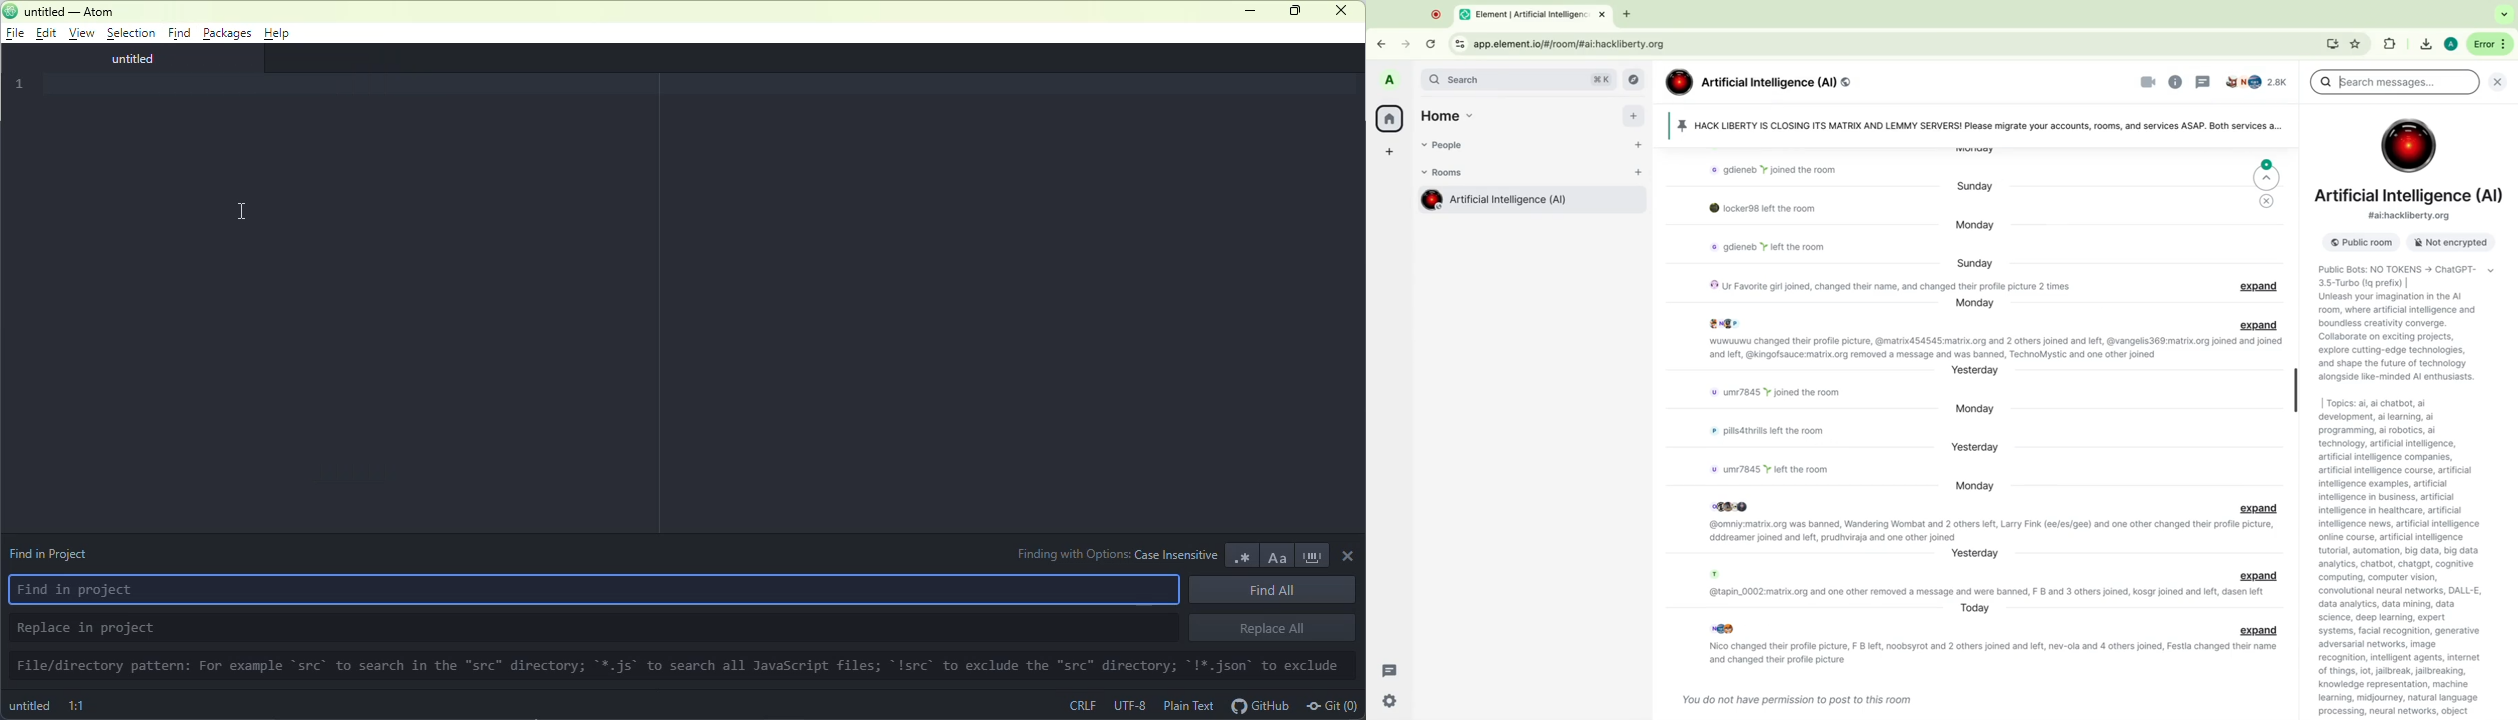  I want to click on mark all as read, so click(2267, 202).